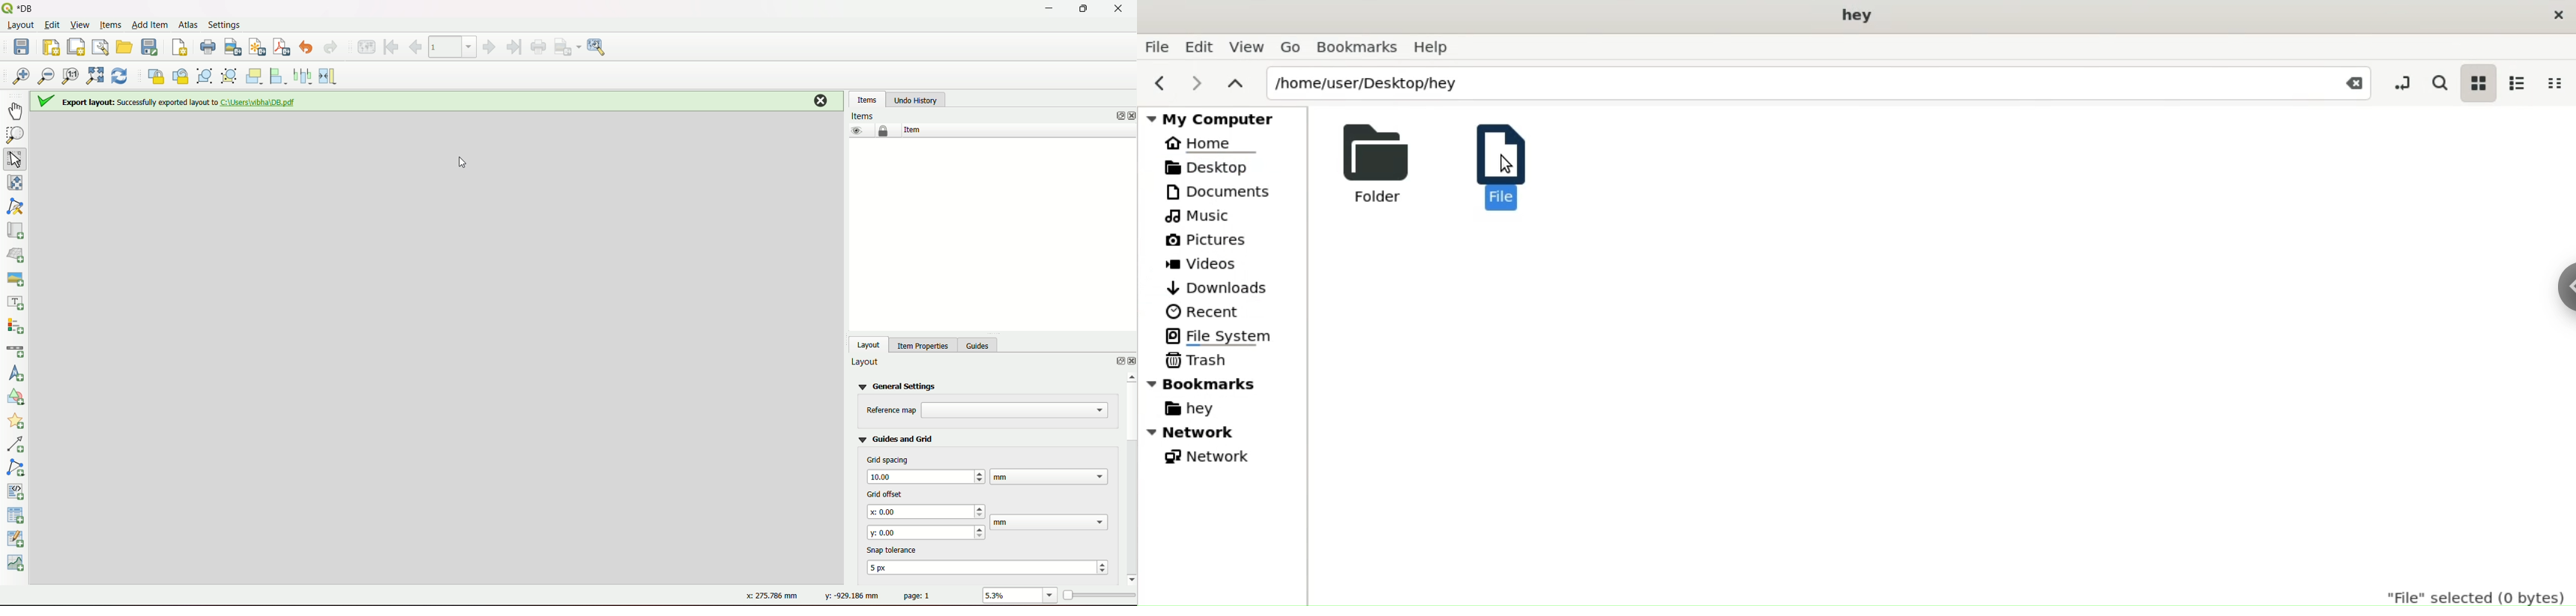 The image size is (2576, 616). What do you see at coordinates (17, 540) in the screenshot?
I see `add attribute table` at bounding box center [17, 540].